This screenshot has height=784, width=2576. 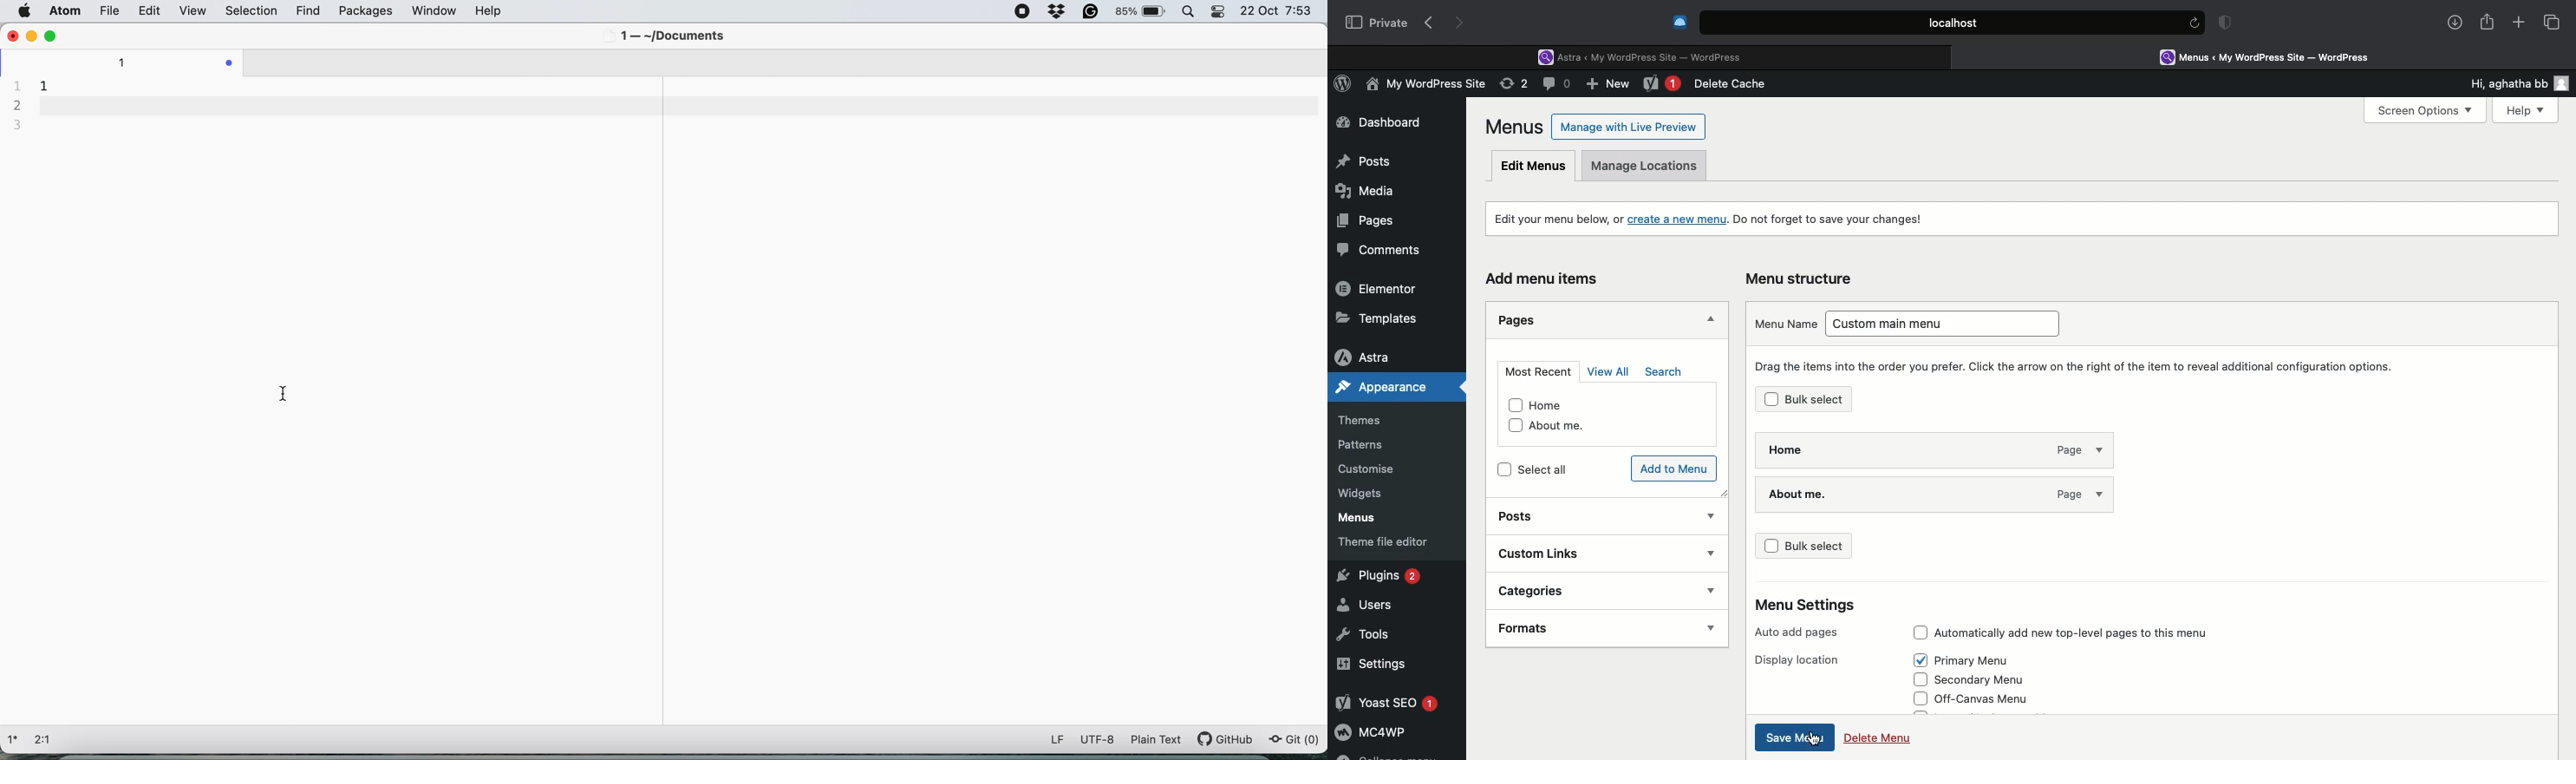 I want to click on Pages, so click(x=1362, y=219).